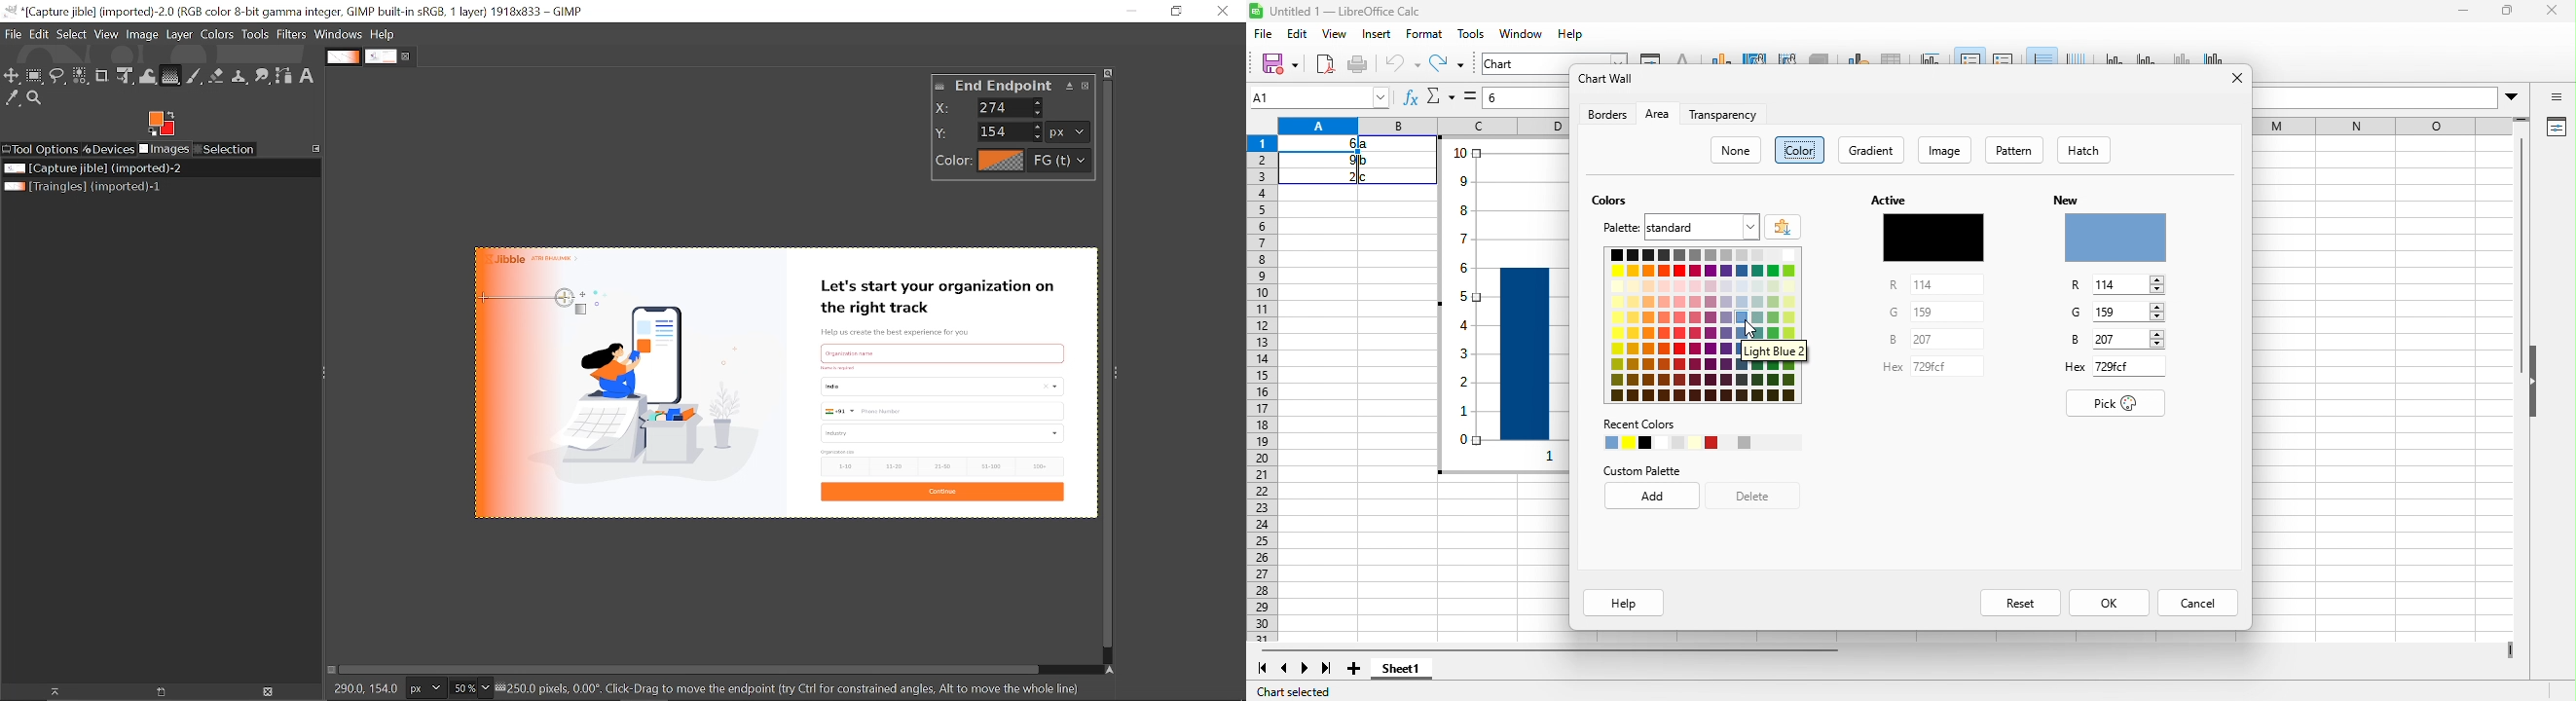 The image size is (2576, 728). I want to click on insert, so click(1378, 34).